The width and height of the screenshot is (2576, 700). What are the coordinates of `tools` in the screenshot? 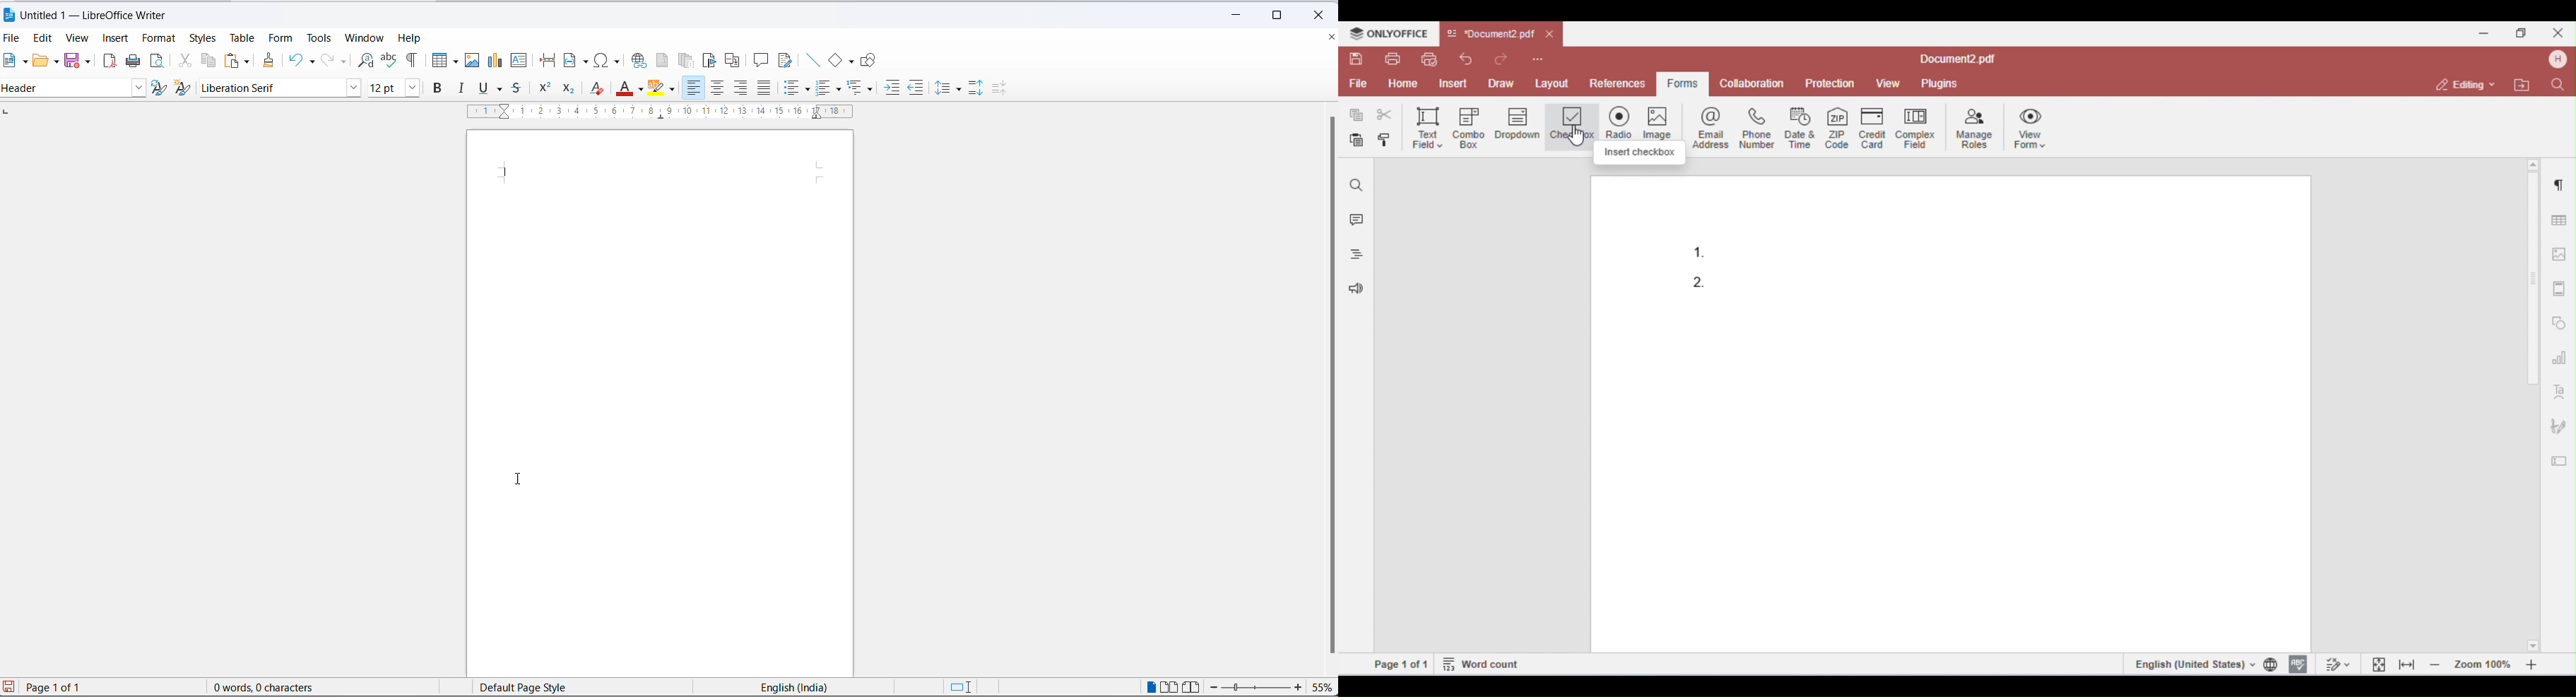 It's located at (320, 38).